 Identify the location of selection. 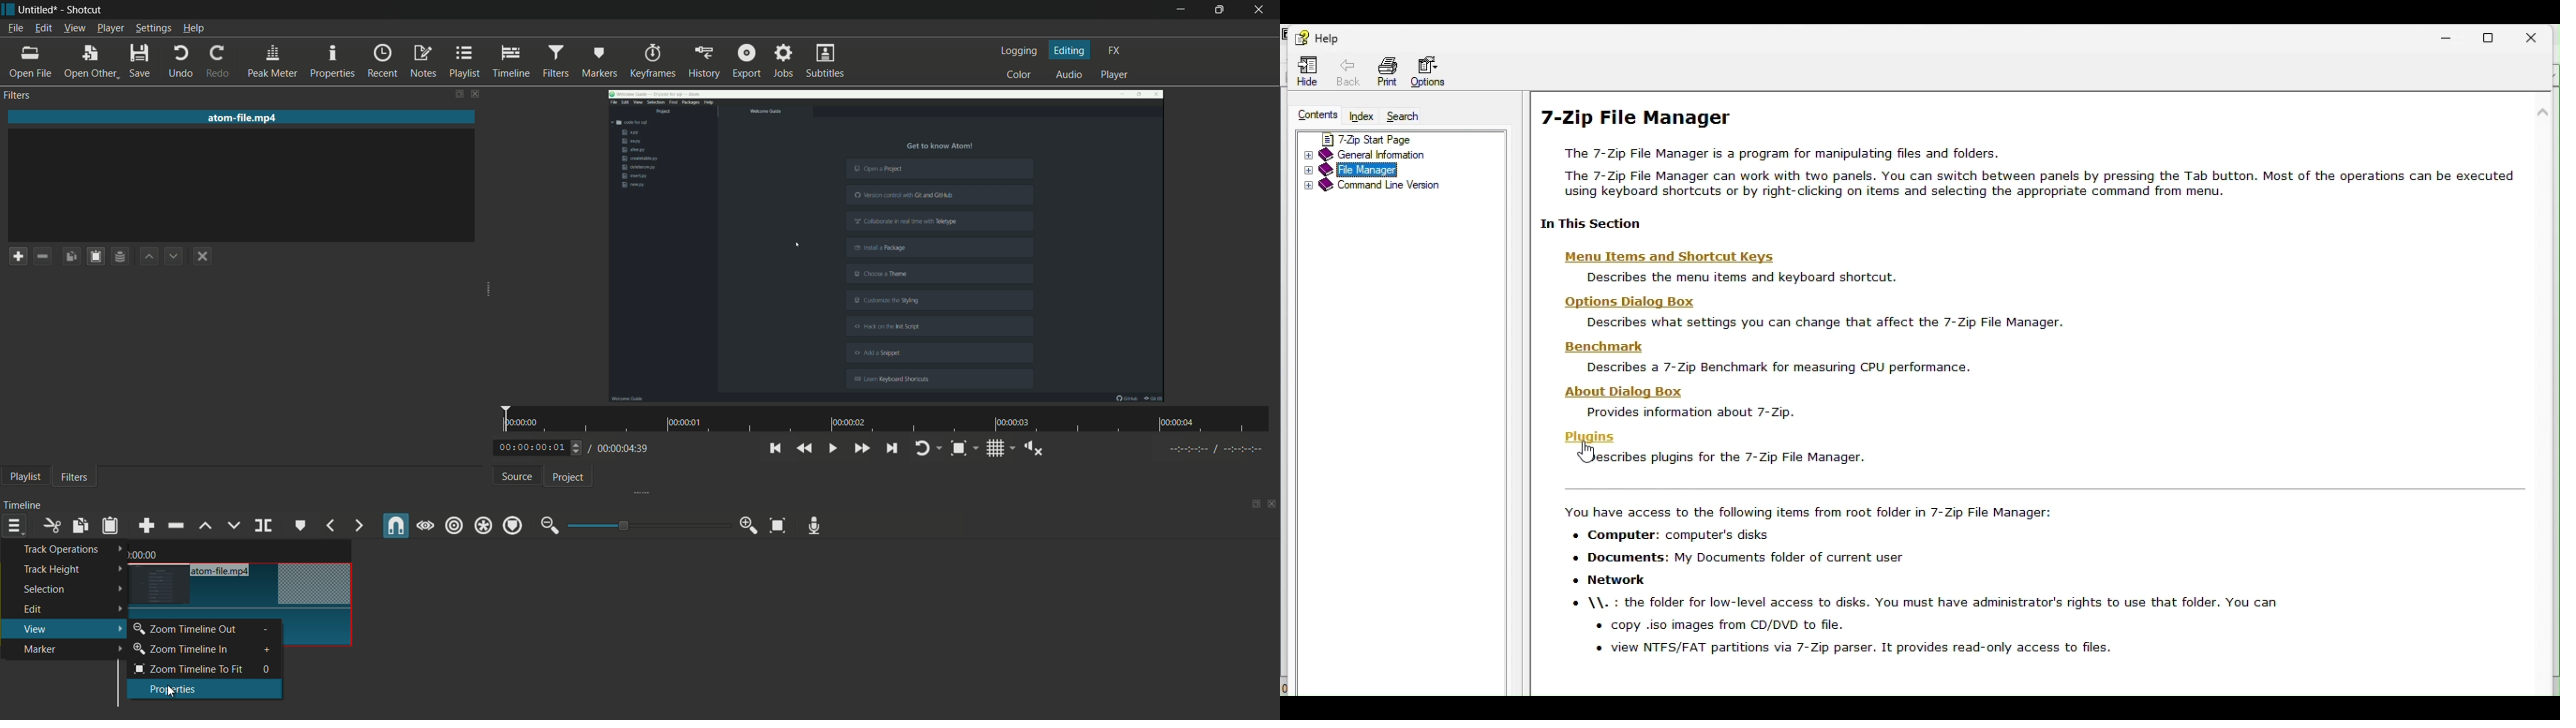
(71, 589).